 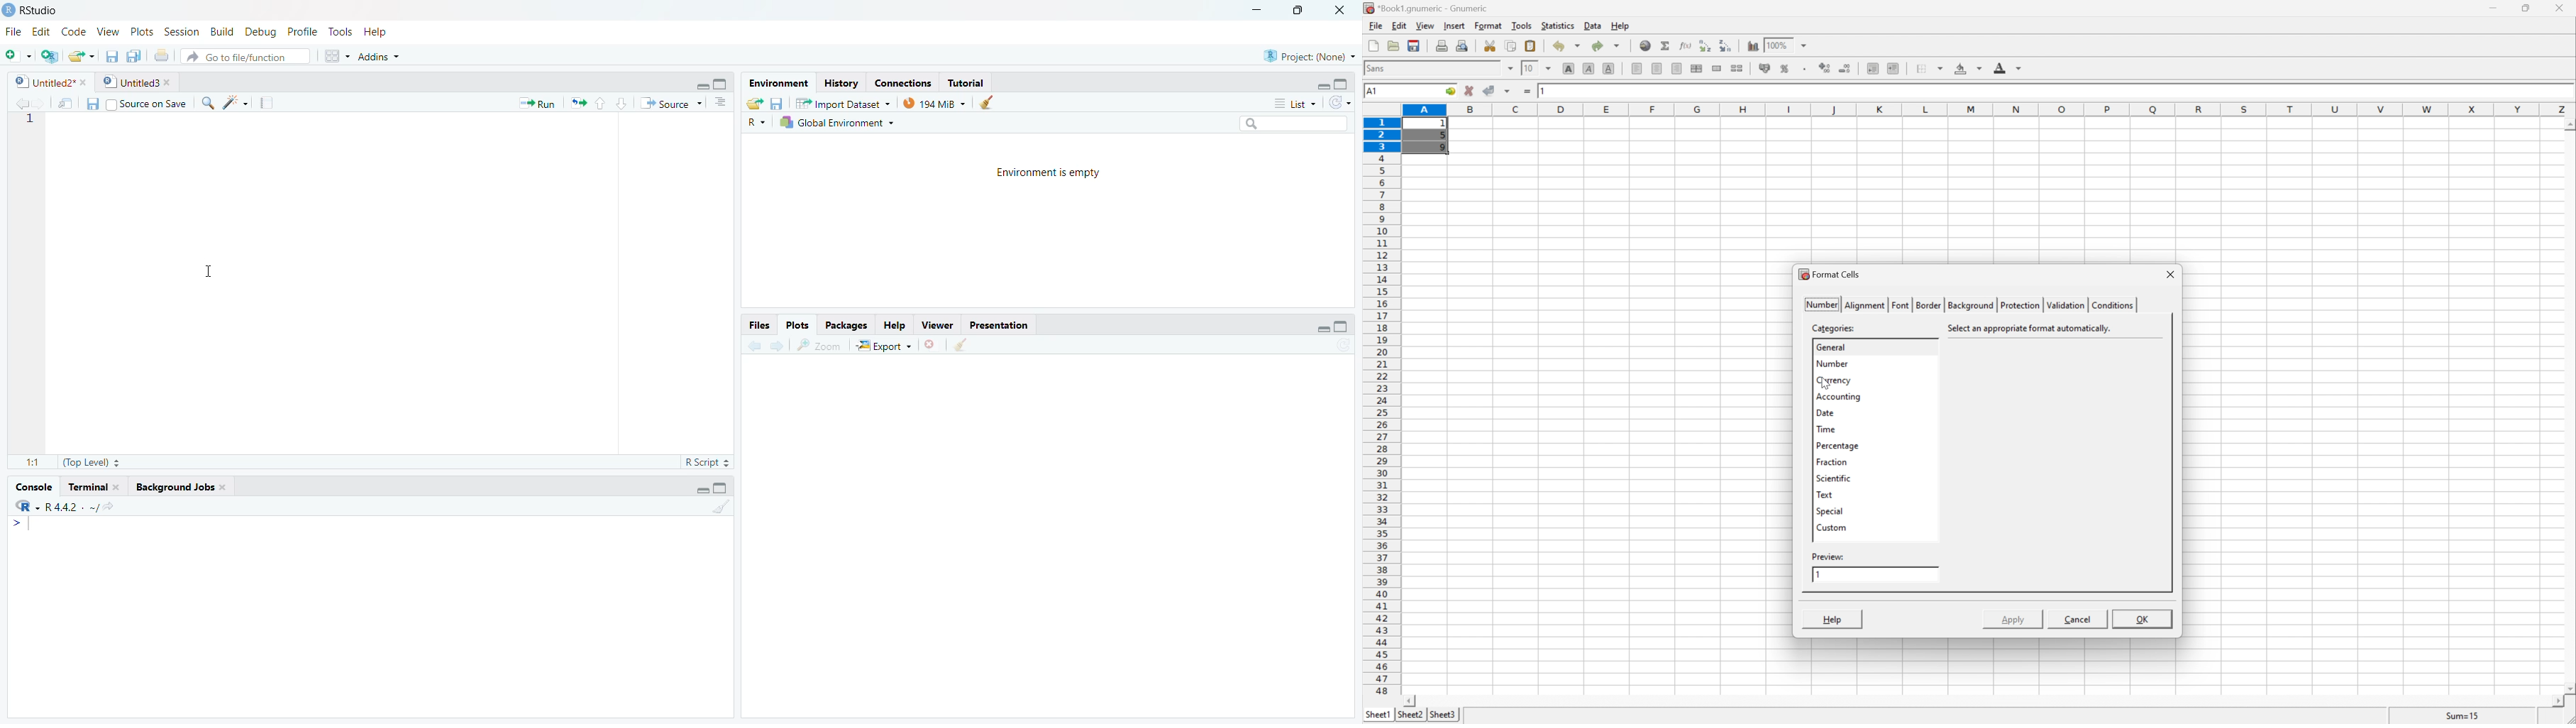 I want to click on open an exist file, so click(x=82, y=56).